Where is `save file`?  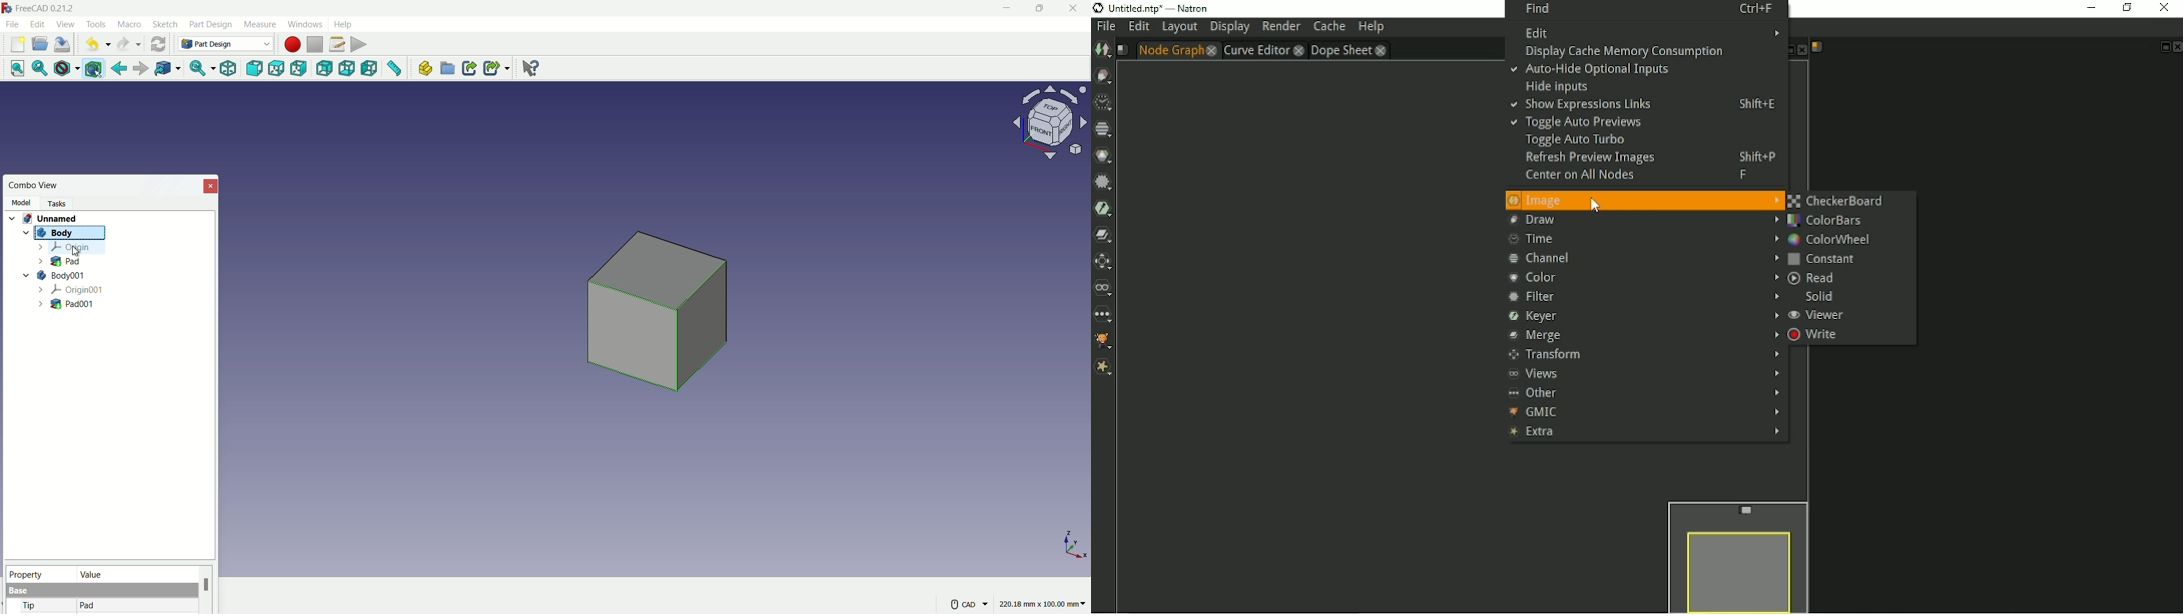
save file is located at coordinates (64, 45).